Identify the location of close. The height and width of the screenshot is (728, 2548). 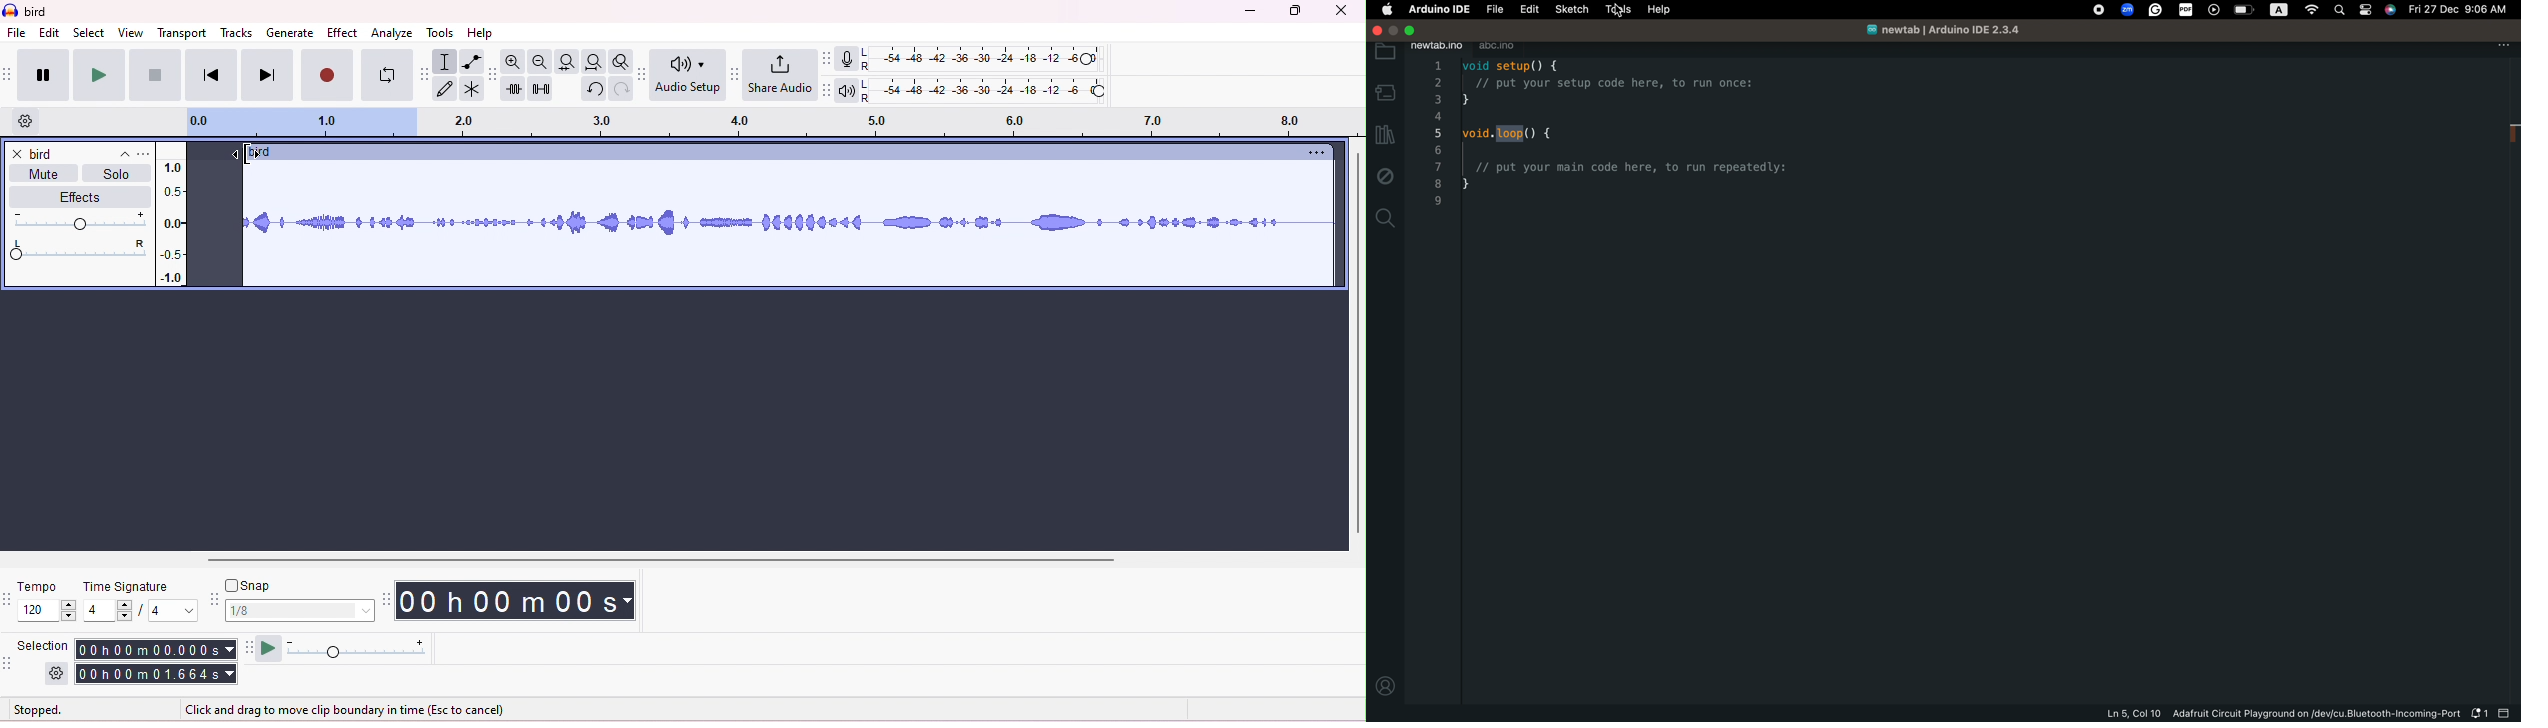
(15, 153).